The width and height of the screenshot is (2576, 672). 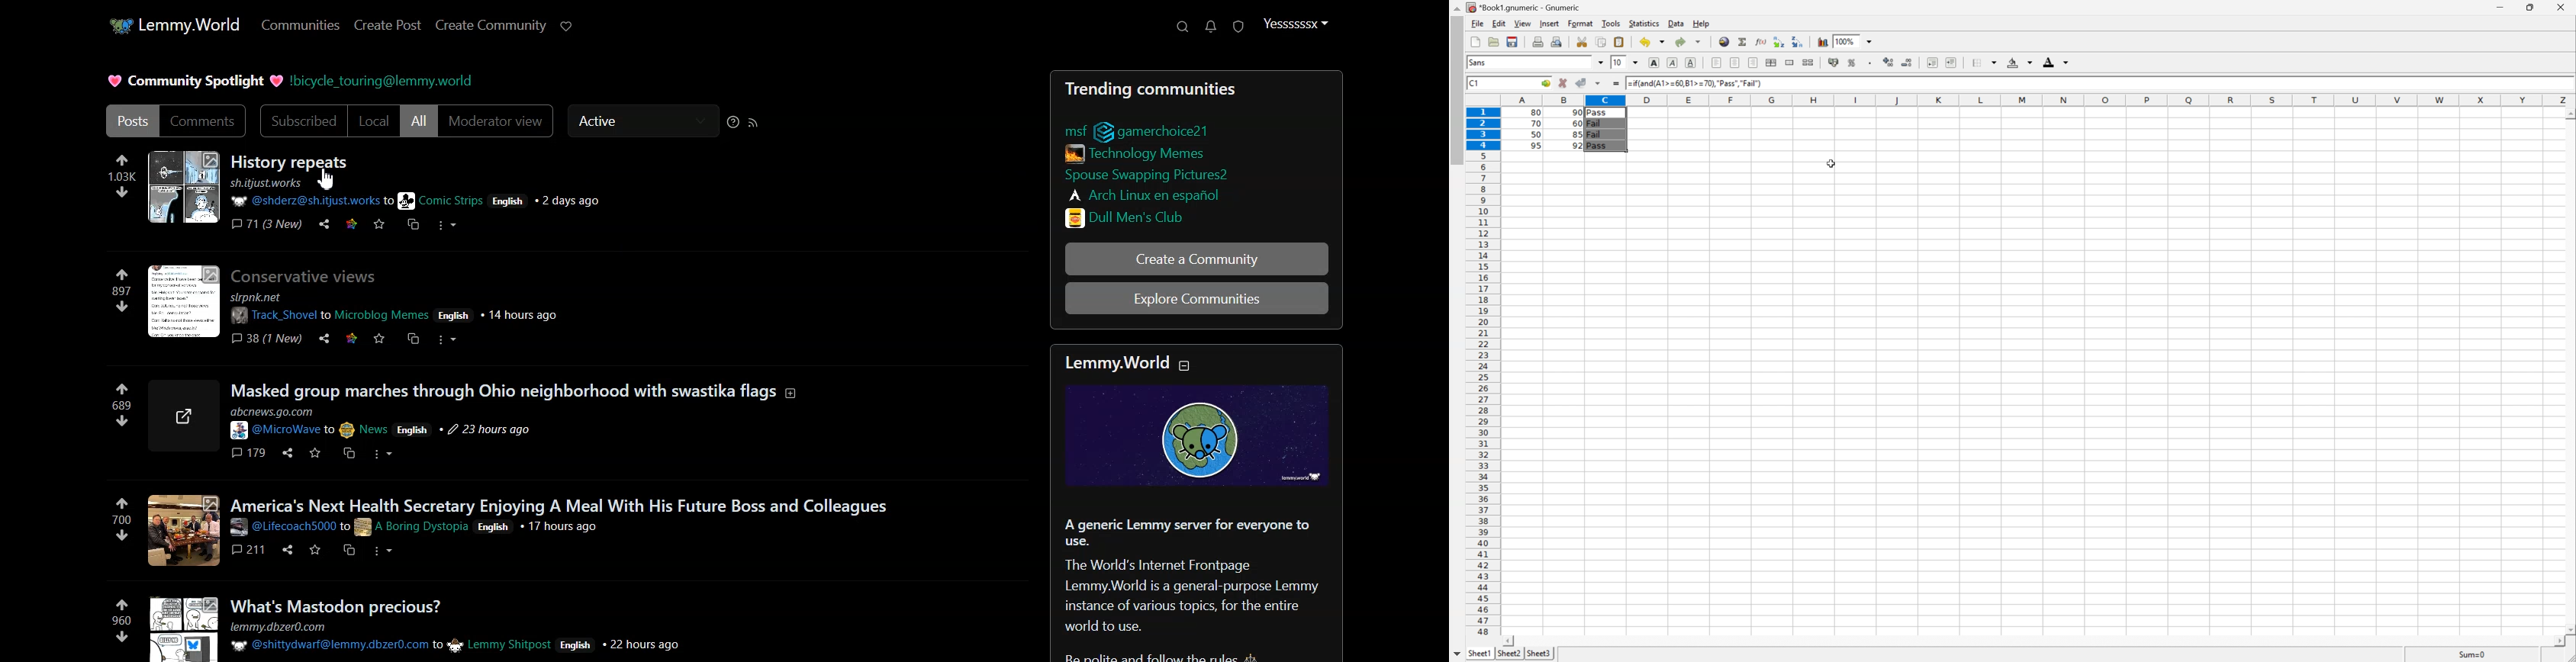 What do you see at coordinates (300, 24) in the screenshot?
I see `Communities` at bounding box center [300, 24].